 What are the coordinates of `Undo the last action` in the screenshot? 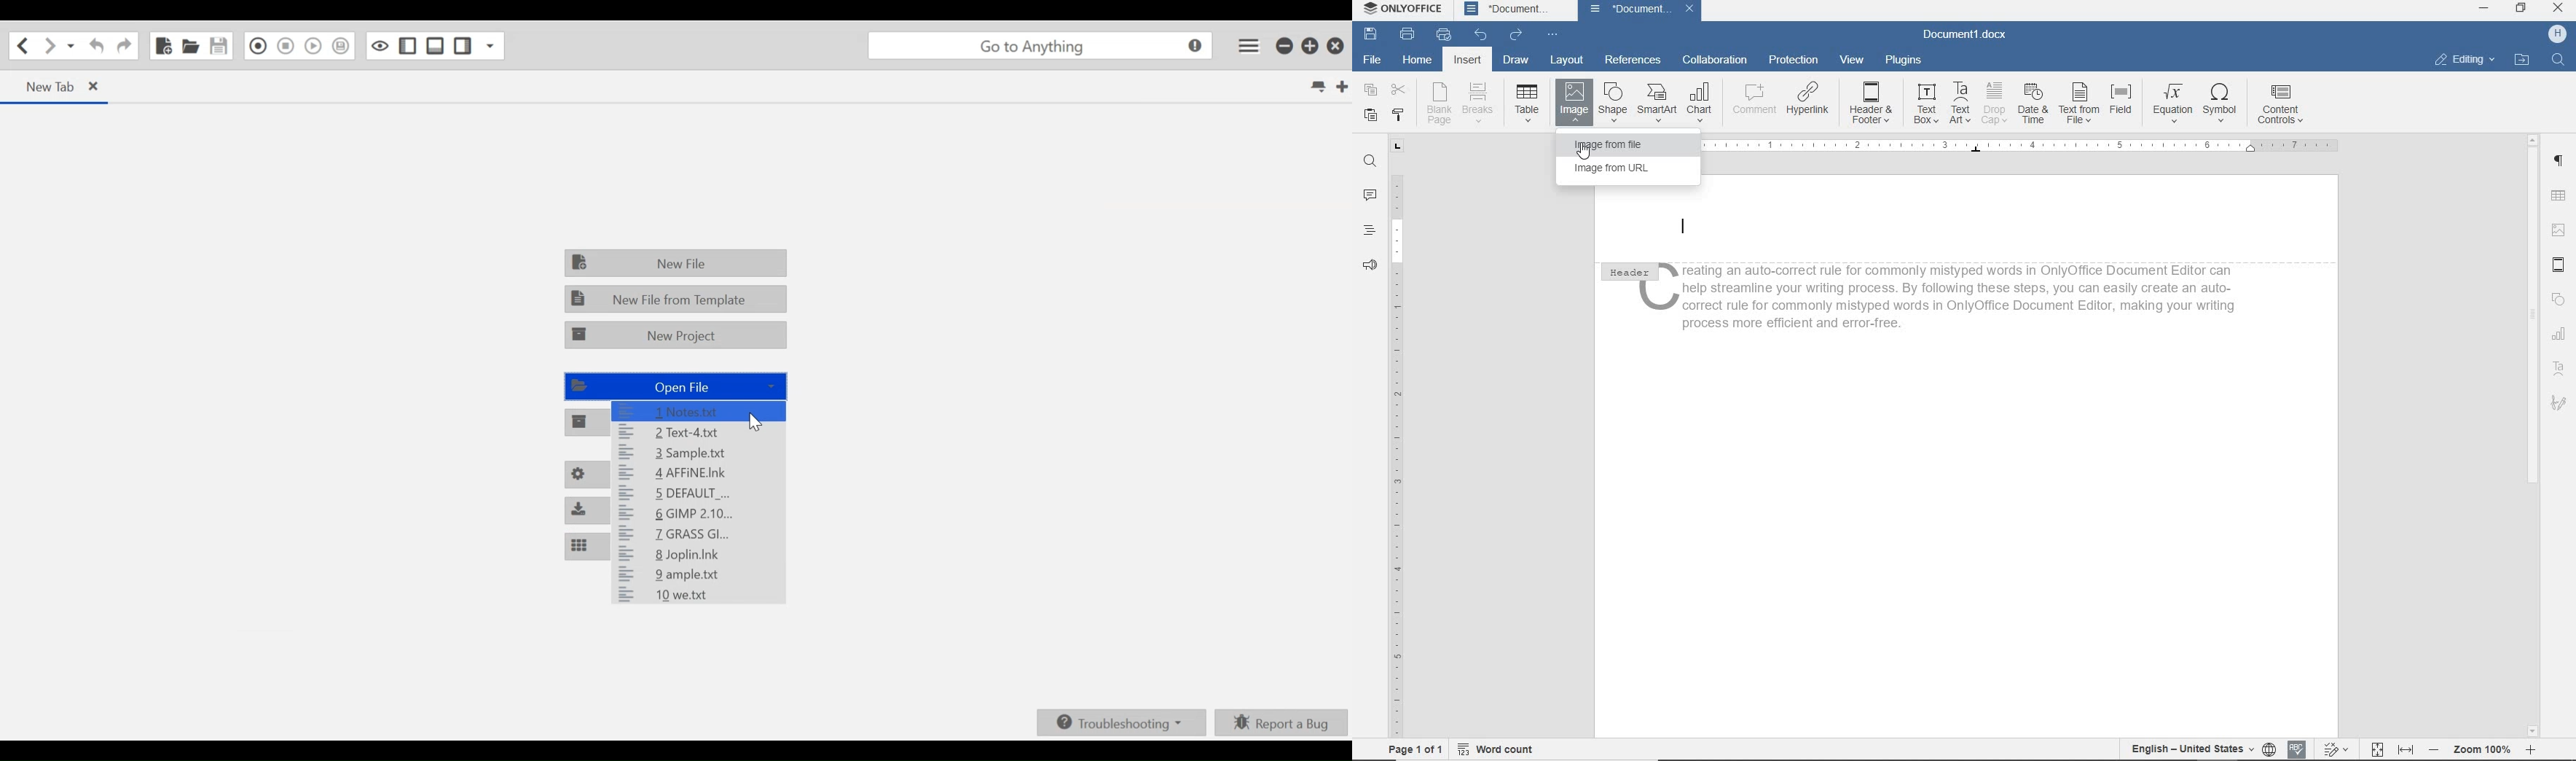 It's located at (123, 46).